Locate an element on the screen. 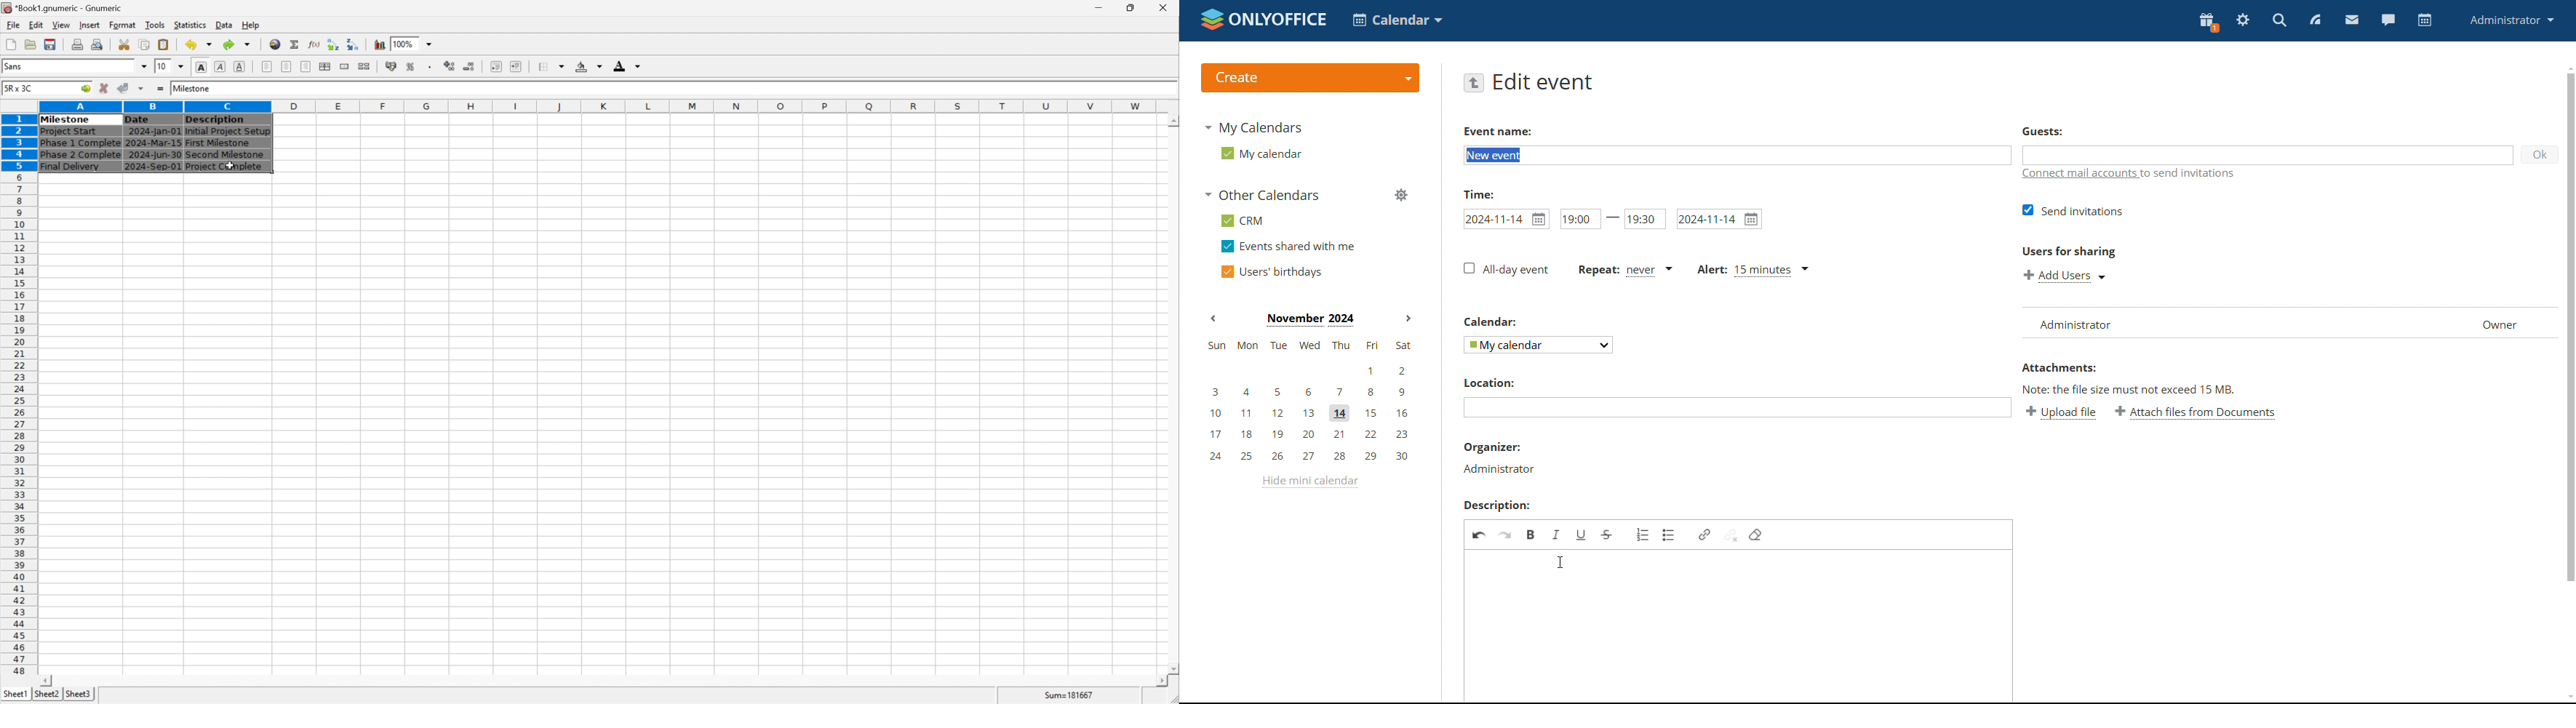 The width and height of the screenshot is (2576, 728). insert/remove bulleted list is located at coordinates (1670, 535).